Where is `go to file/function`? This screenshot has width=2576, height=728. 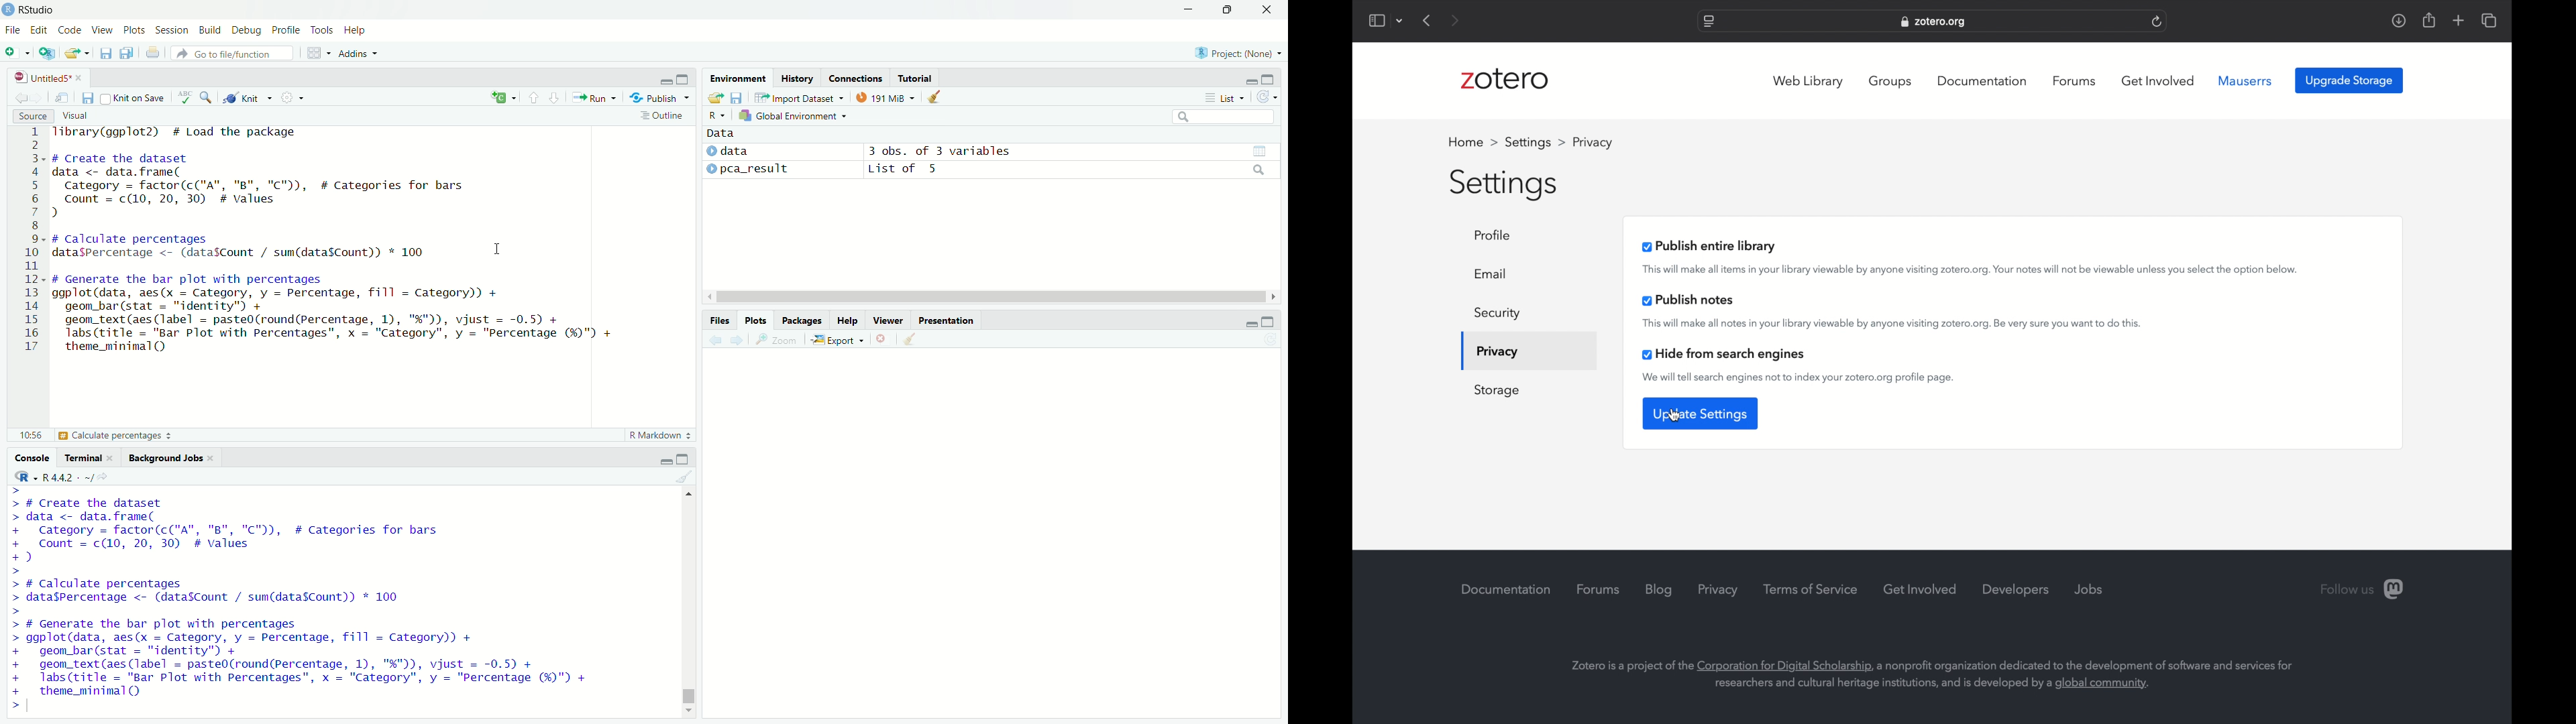 go to file/function is located at coordinates (233, 52).